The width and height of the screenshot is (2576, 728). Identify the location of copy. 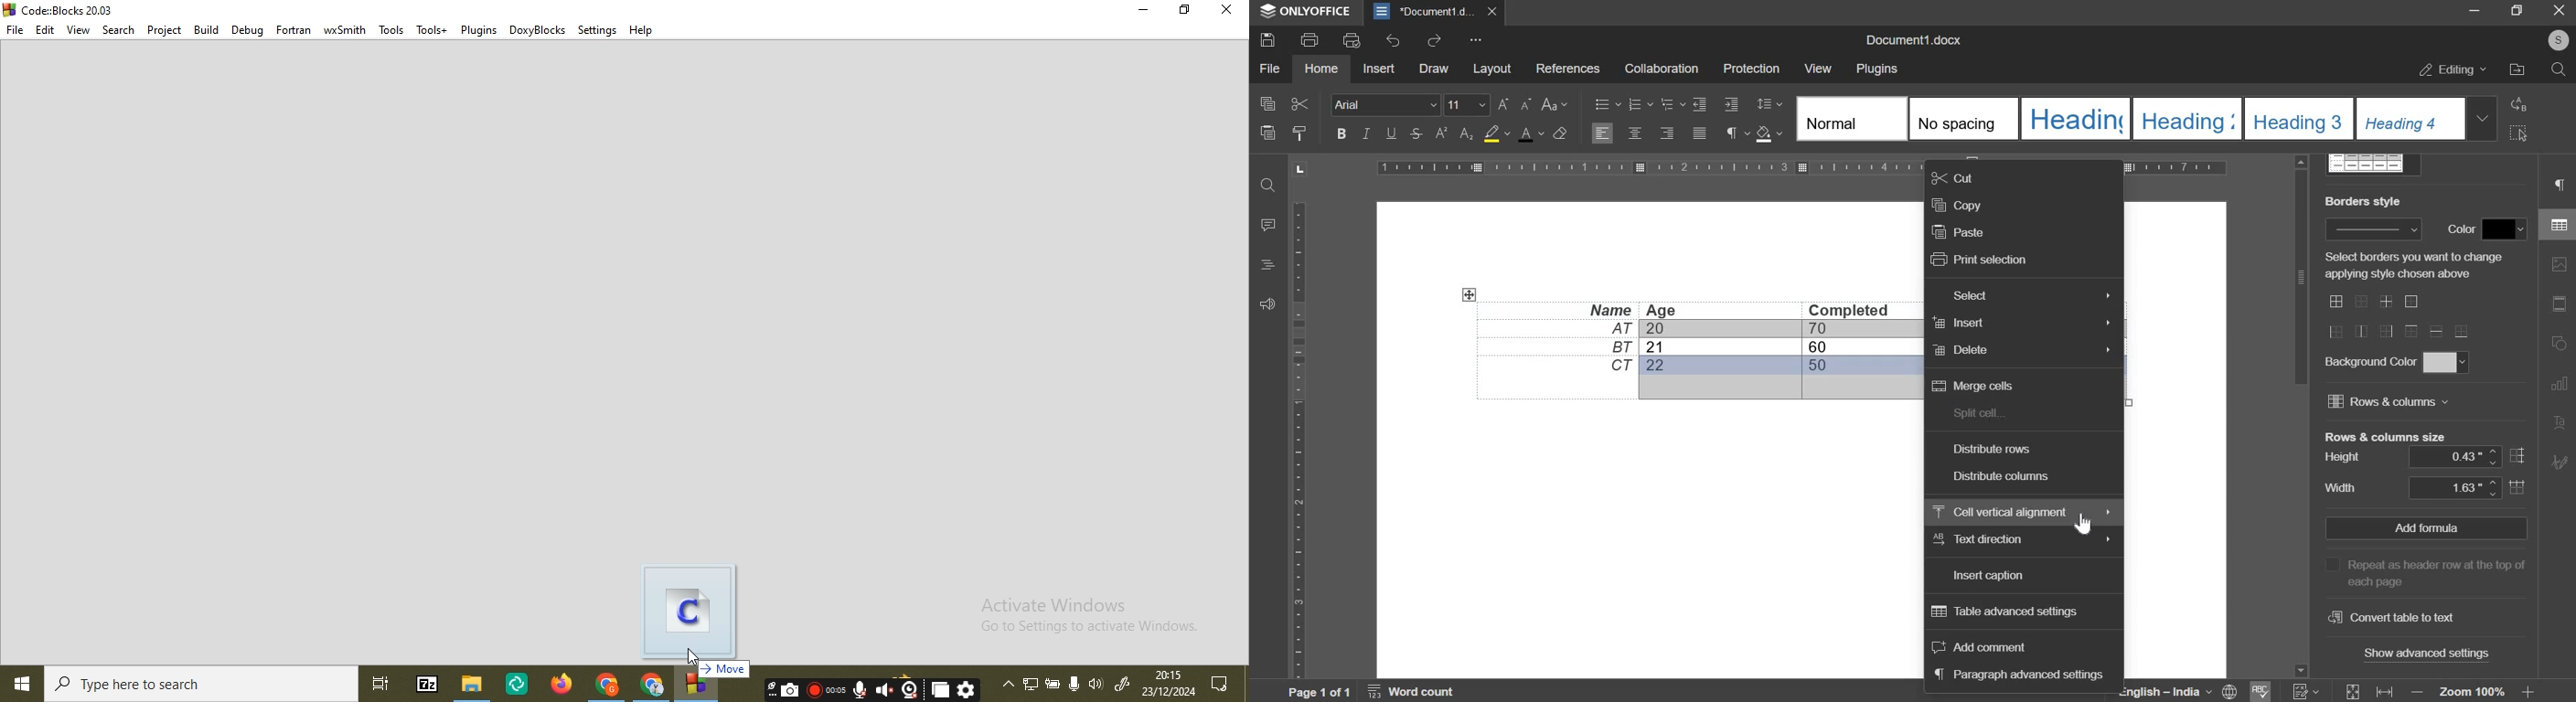
(1266, 104).